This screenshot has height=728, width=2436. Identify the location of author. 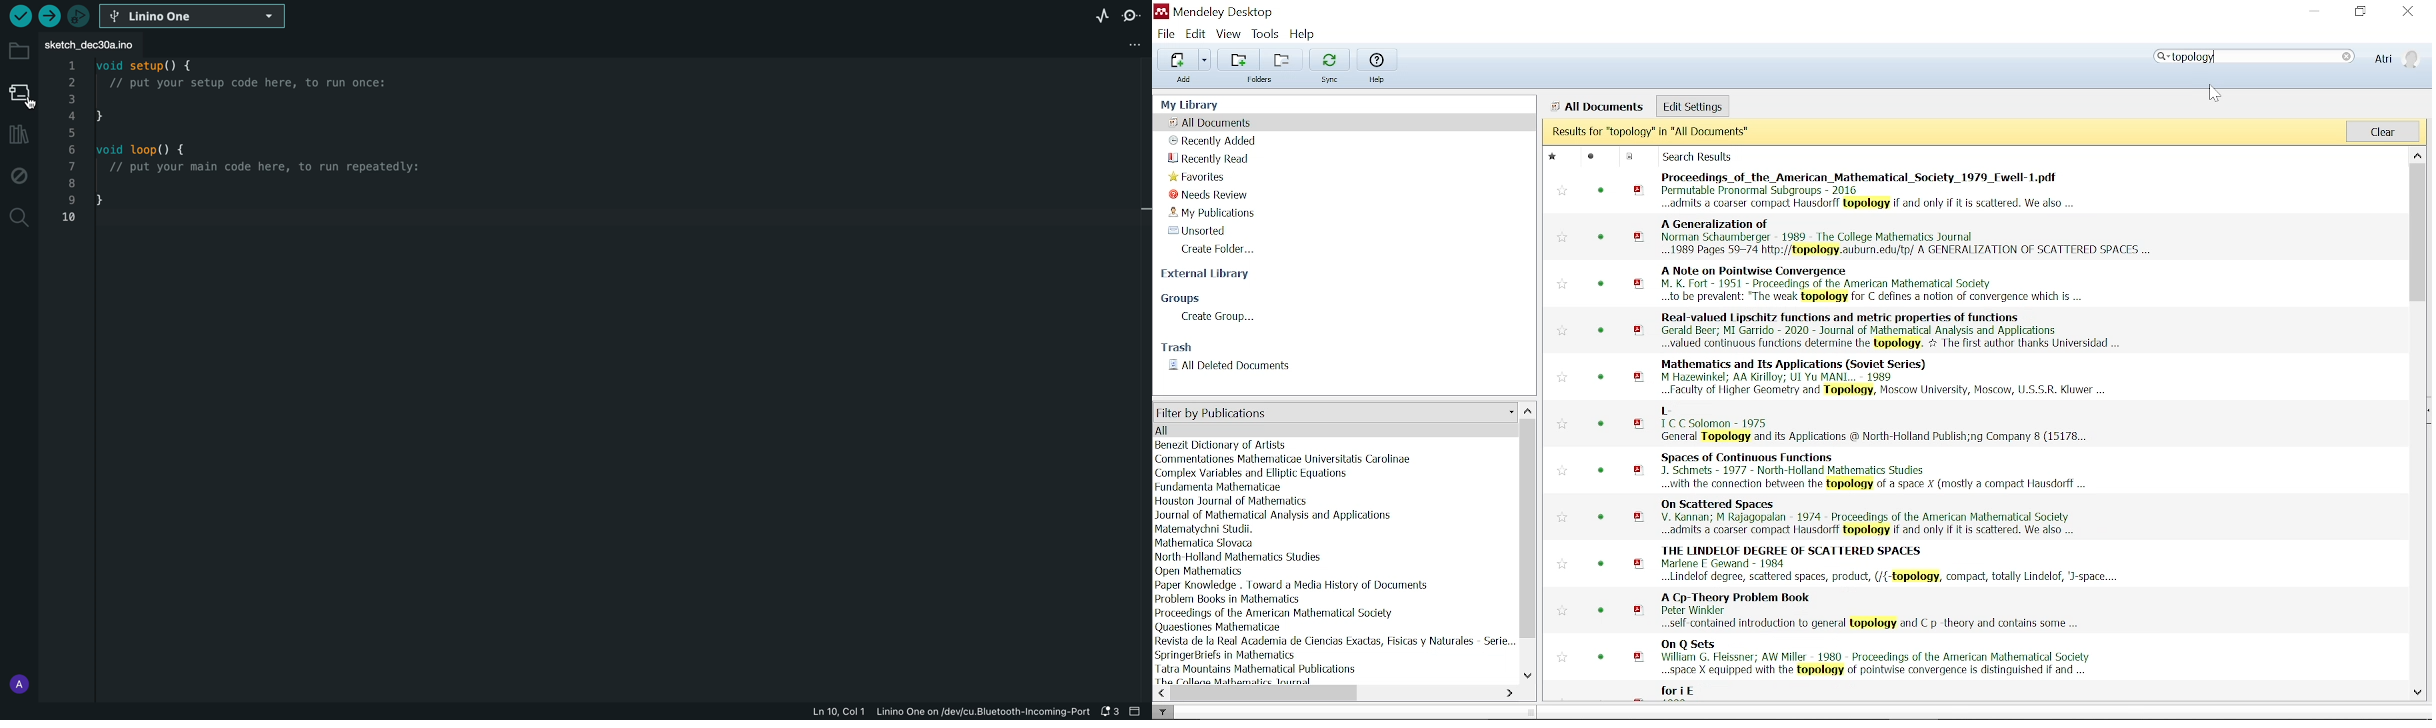
(1274, 613).